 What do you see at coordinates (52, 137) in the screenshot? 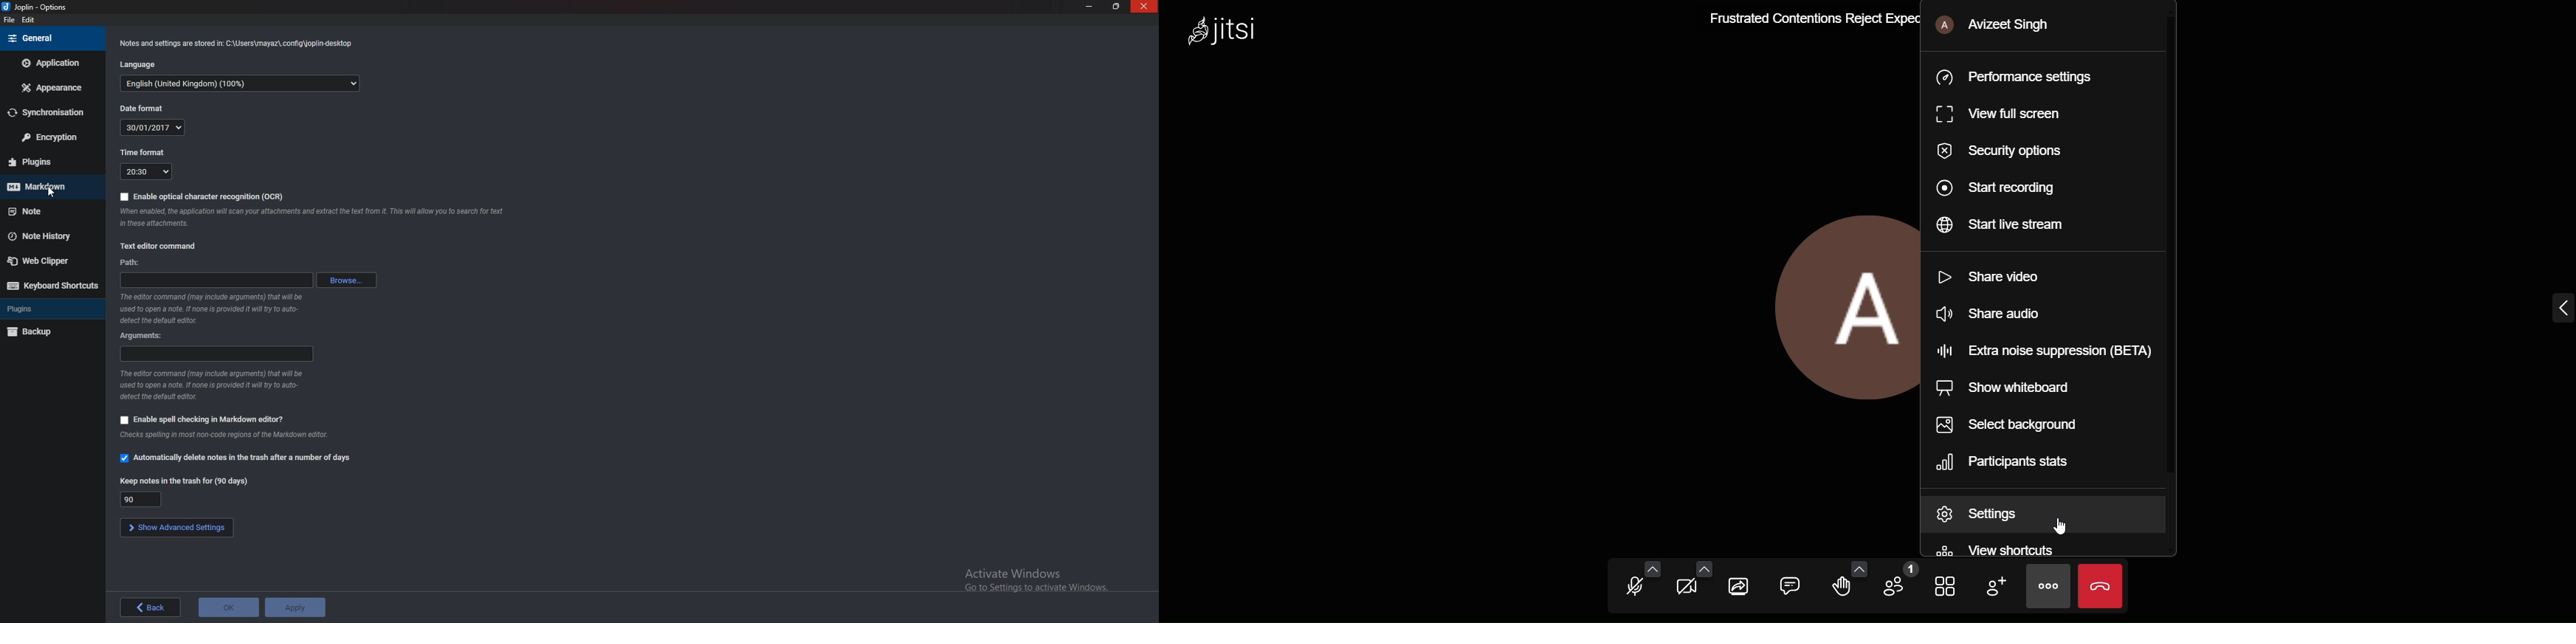
I see `Encryption` at bounding box center [52, 137].